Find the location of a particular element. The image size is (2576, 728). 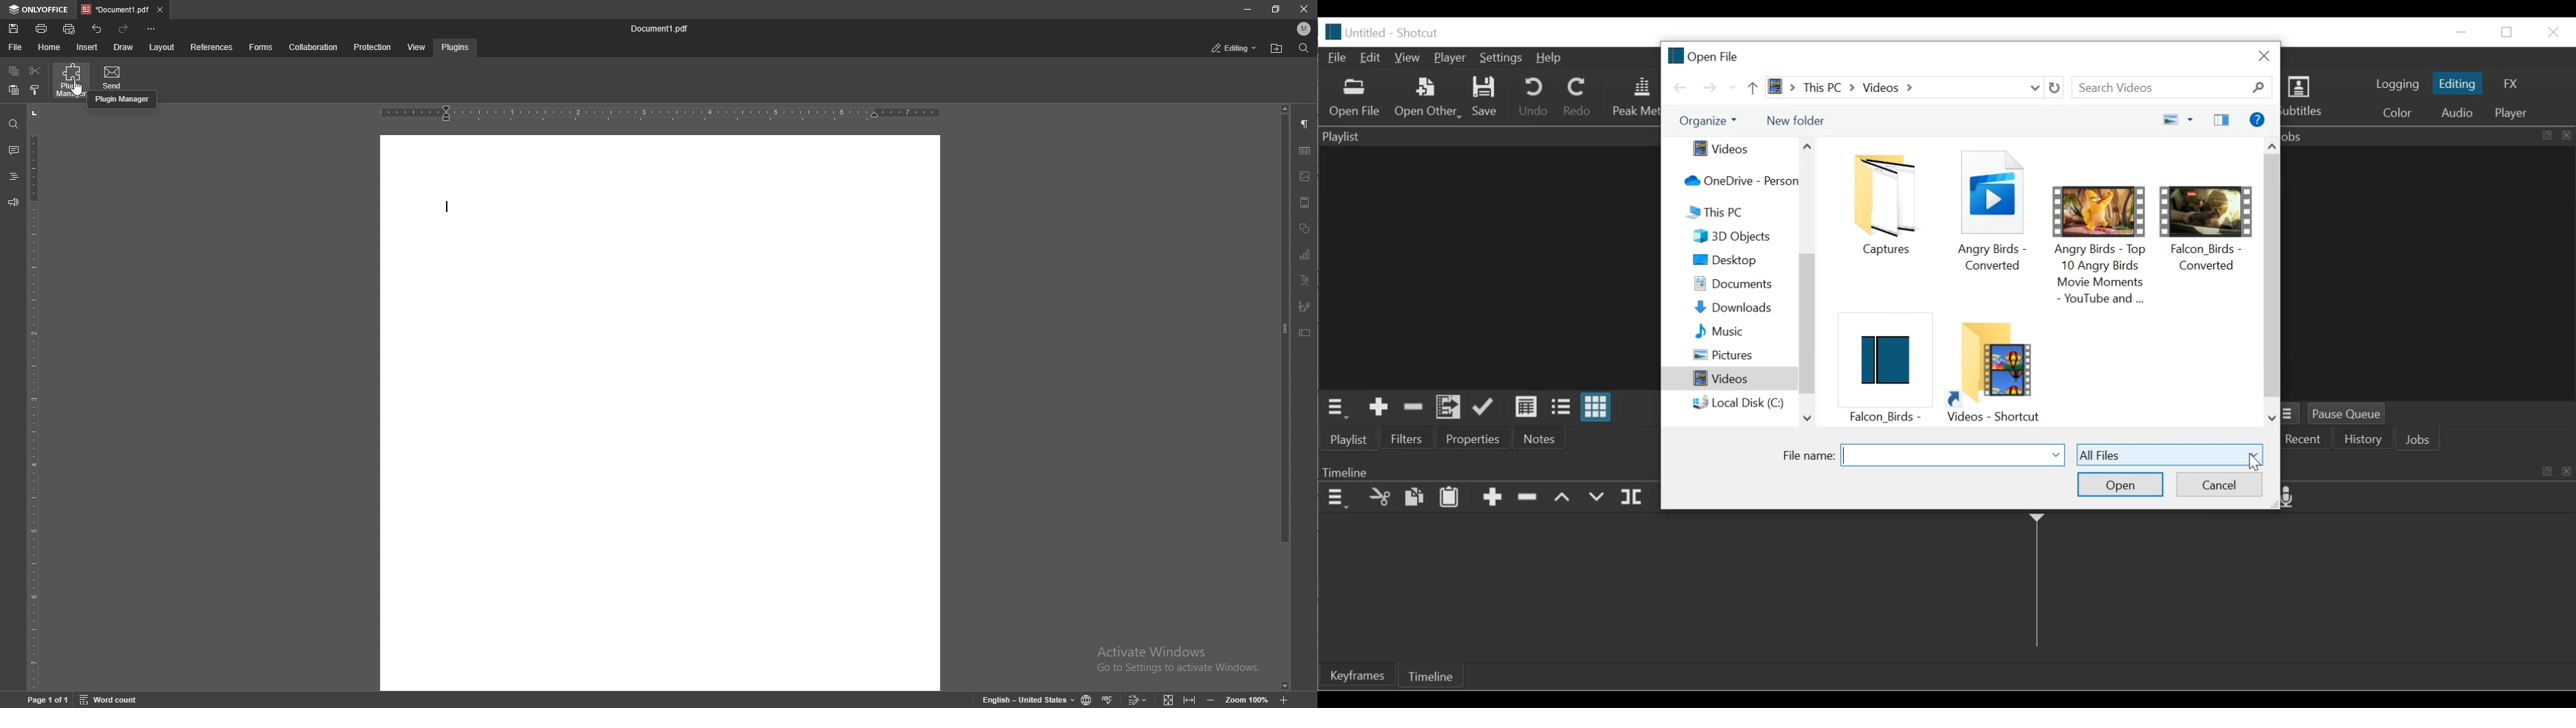

spell check is located at coordinates (1112, 700).